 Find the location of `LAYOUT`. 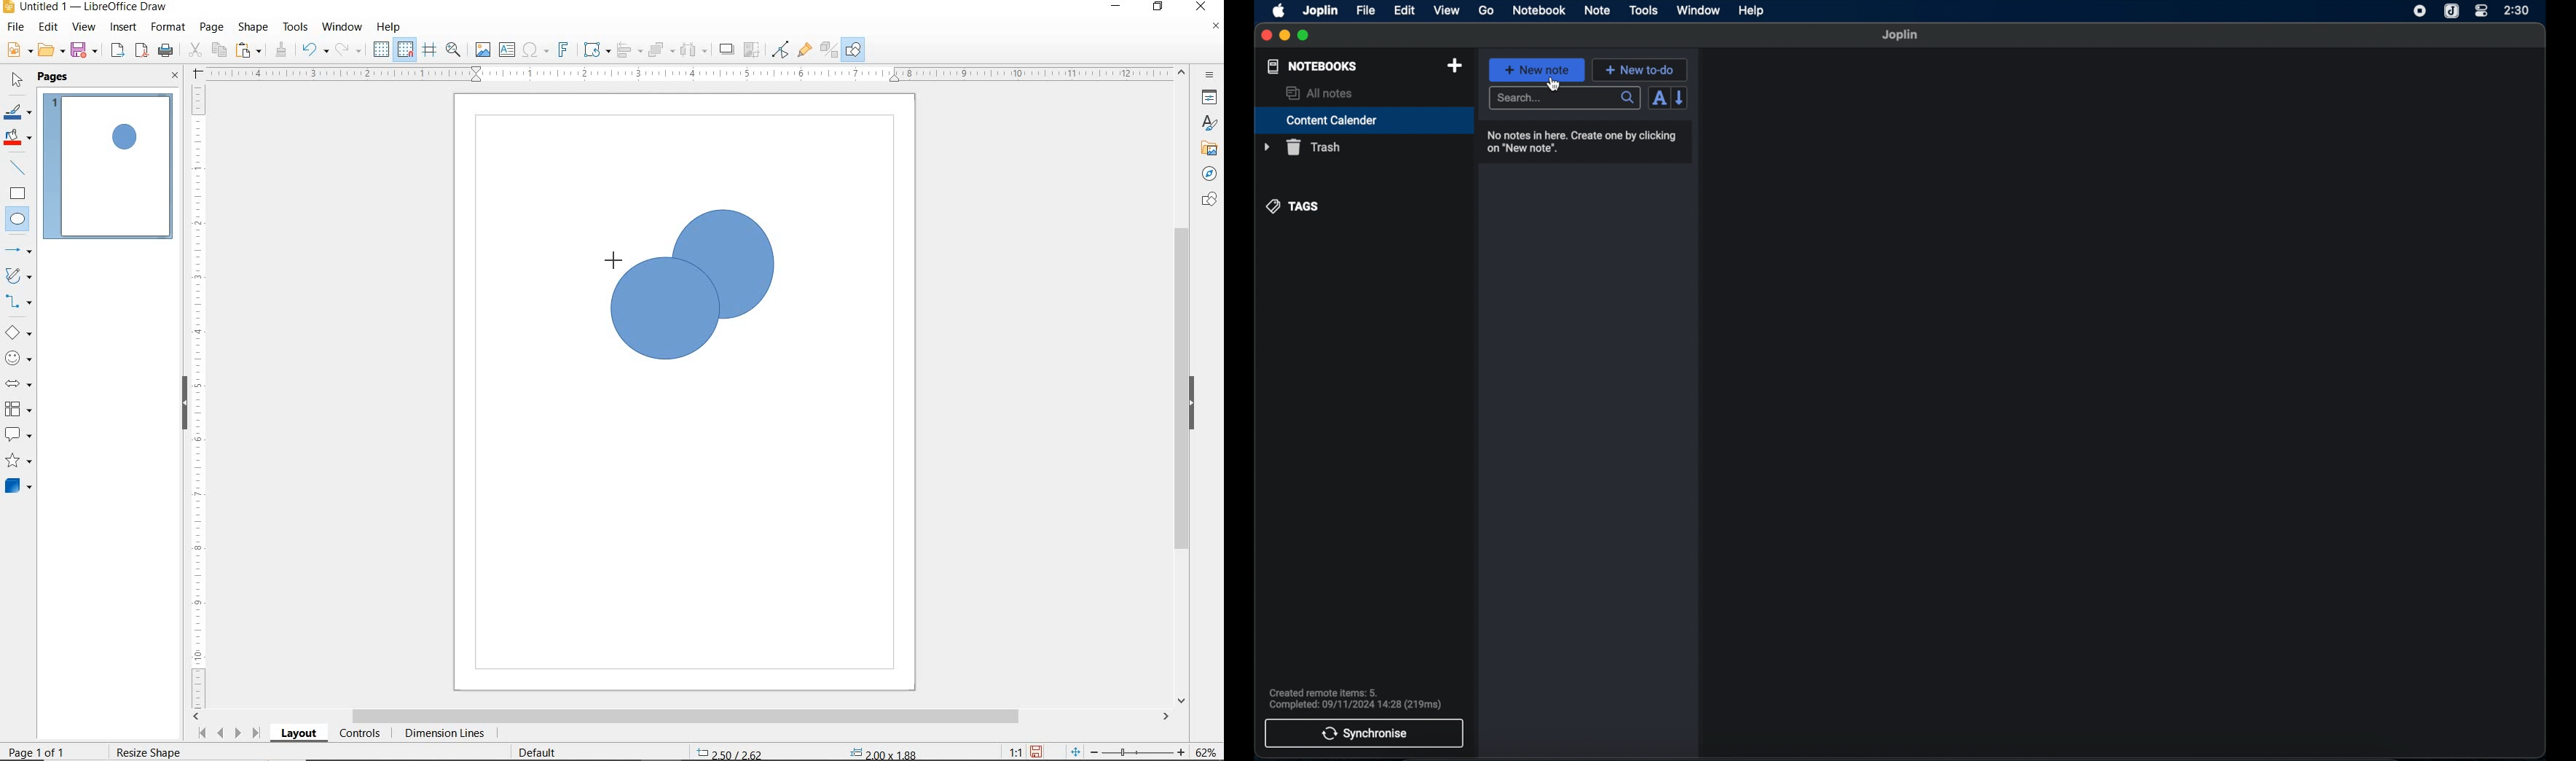

LAYOUT is located at coordinates (298, 735).